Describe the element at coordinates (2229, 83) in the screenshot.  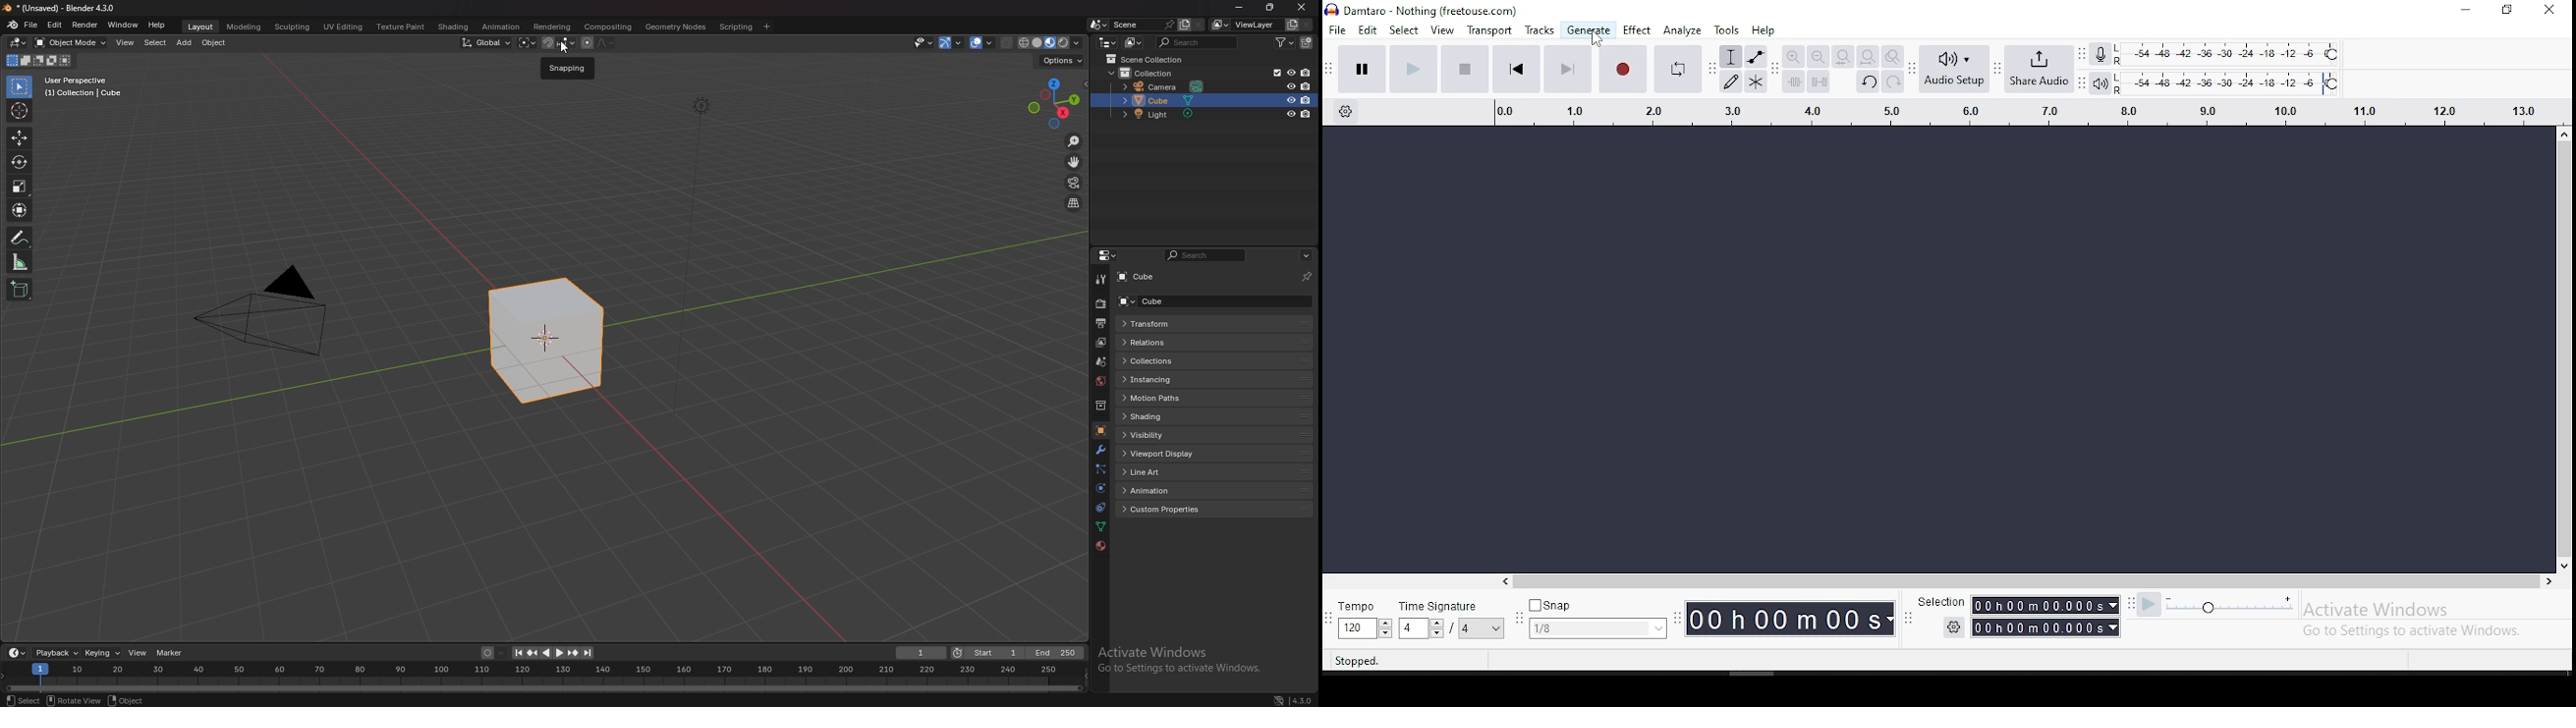
I see `playback level` at that location.